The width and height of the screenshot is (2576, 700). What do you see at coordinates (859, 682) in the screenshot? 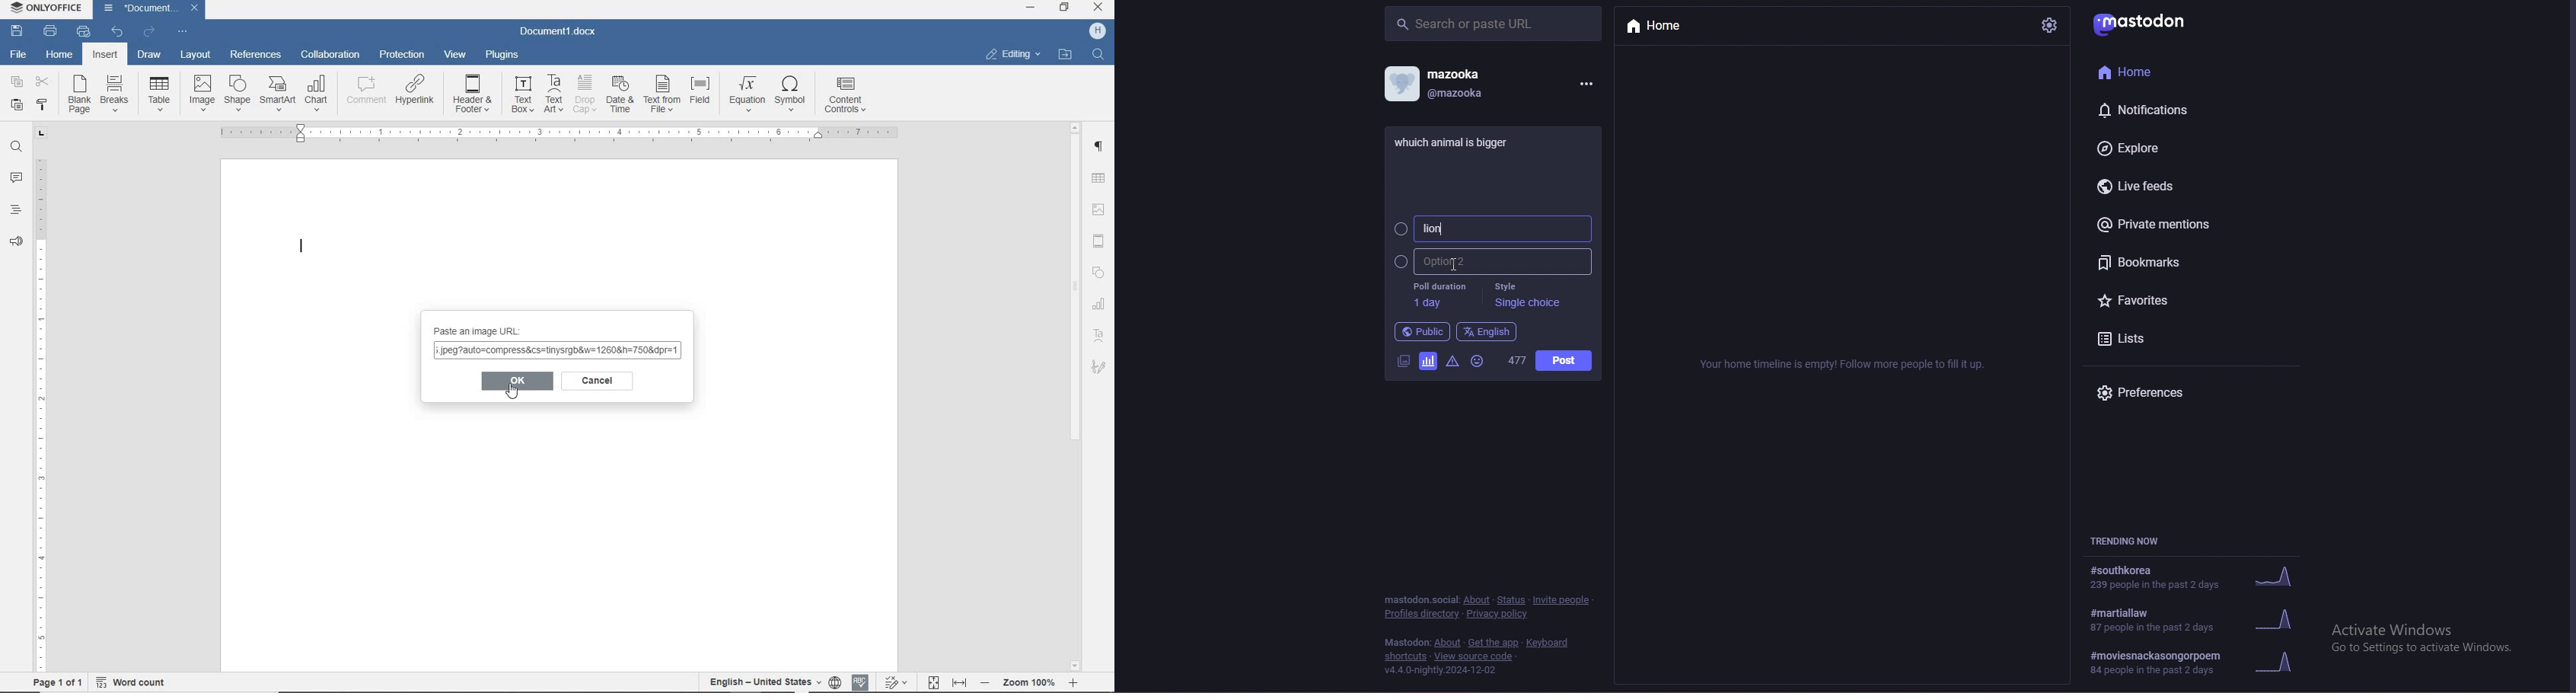
I see `spell checking` at bounding box center [859, 682].